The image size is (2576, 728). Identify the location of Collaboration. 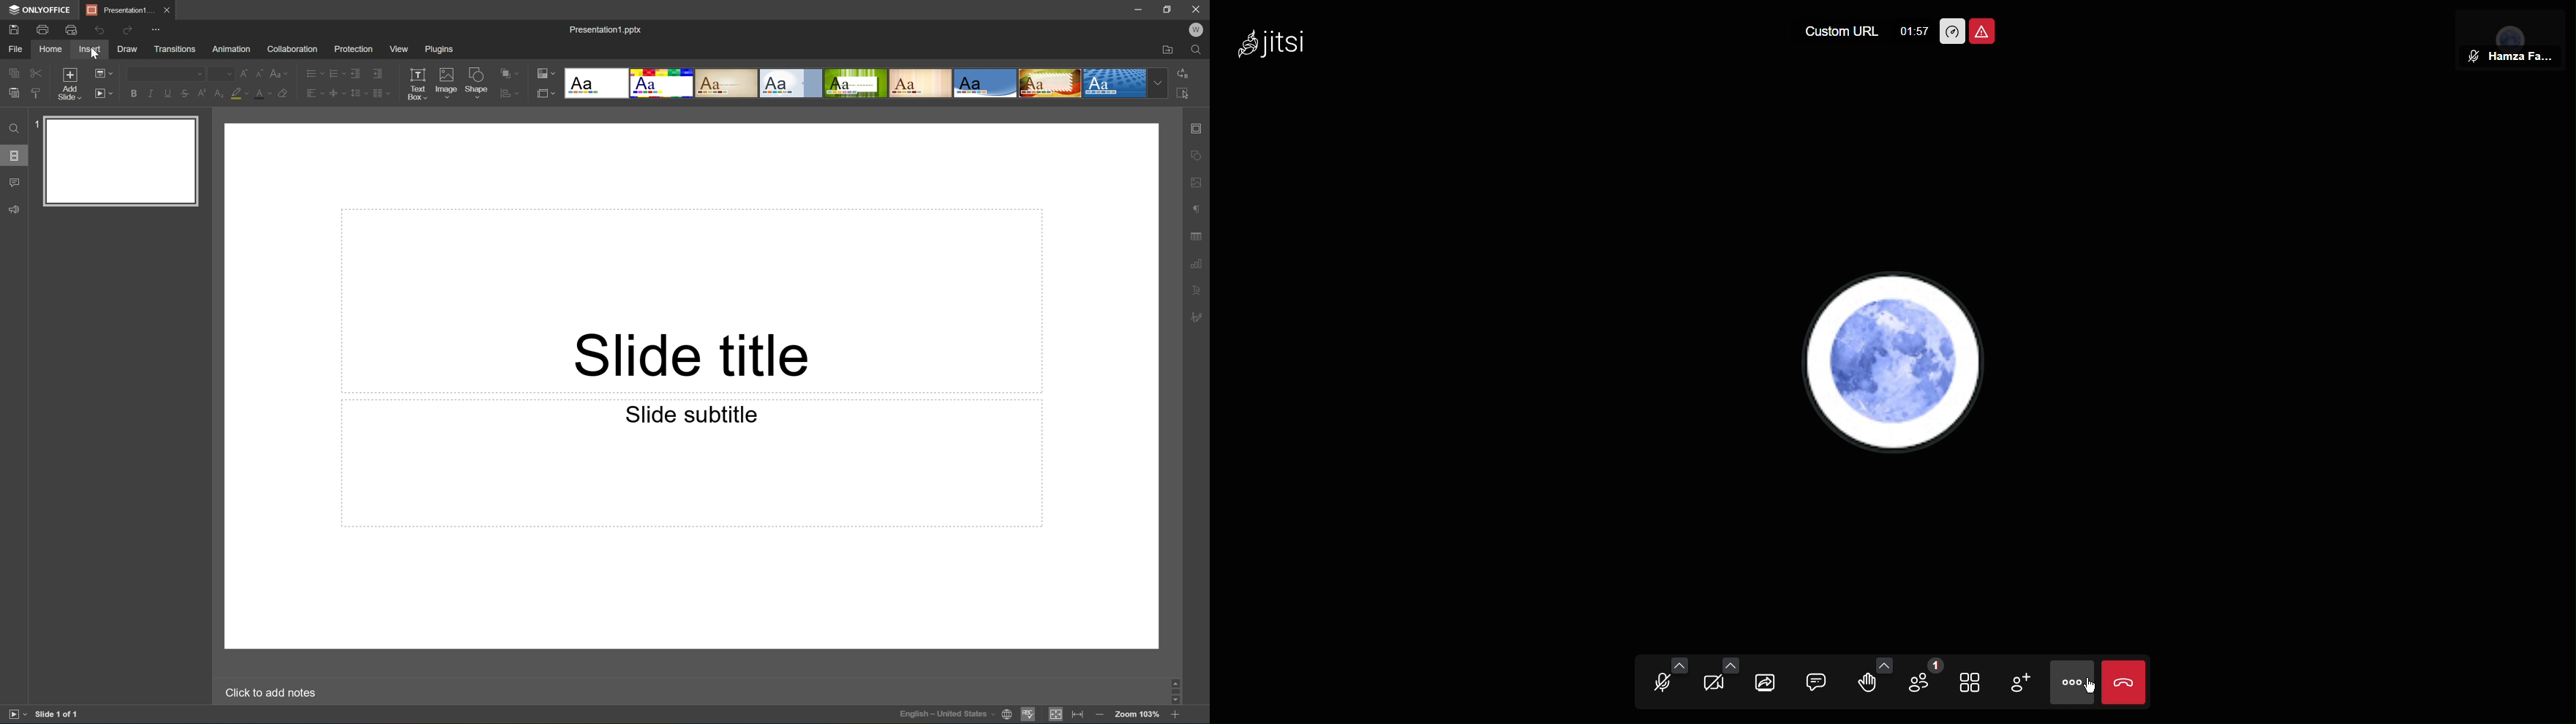
(294, 50).